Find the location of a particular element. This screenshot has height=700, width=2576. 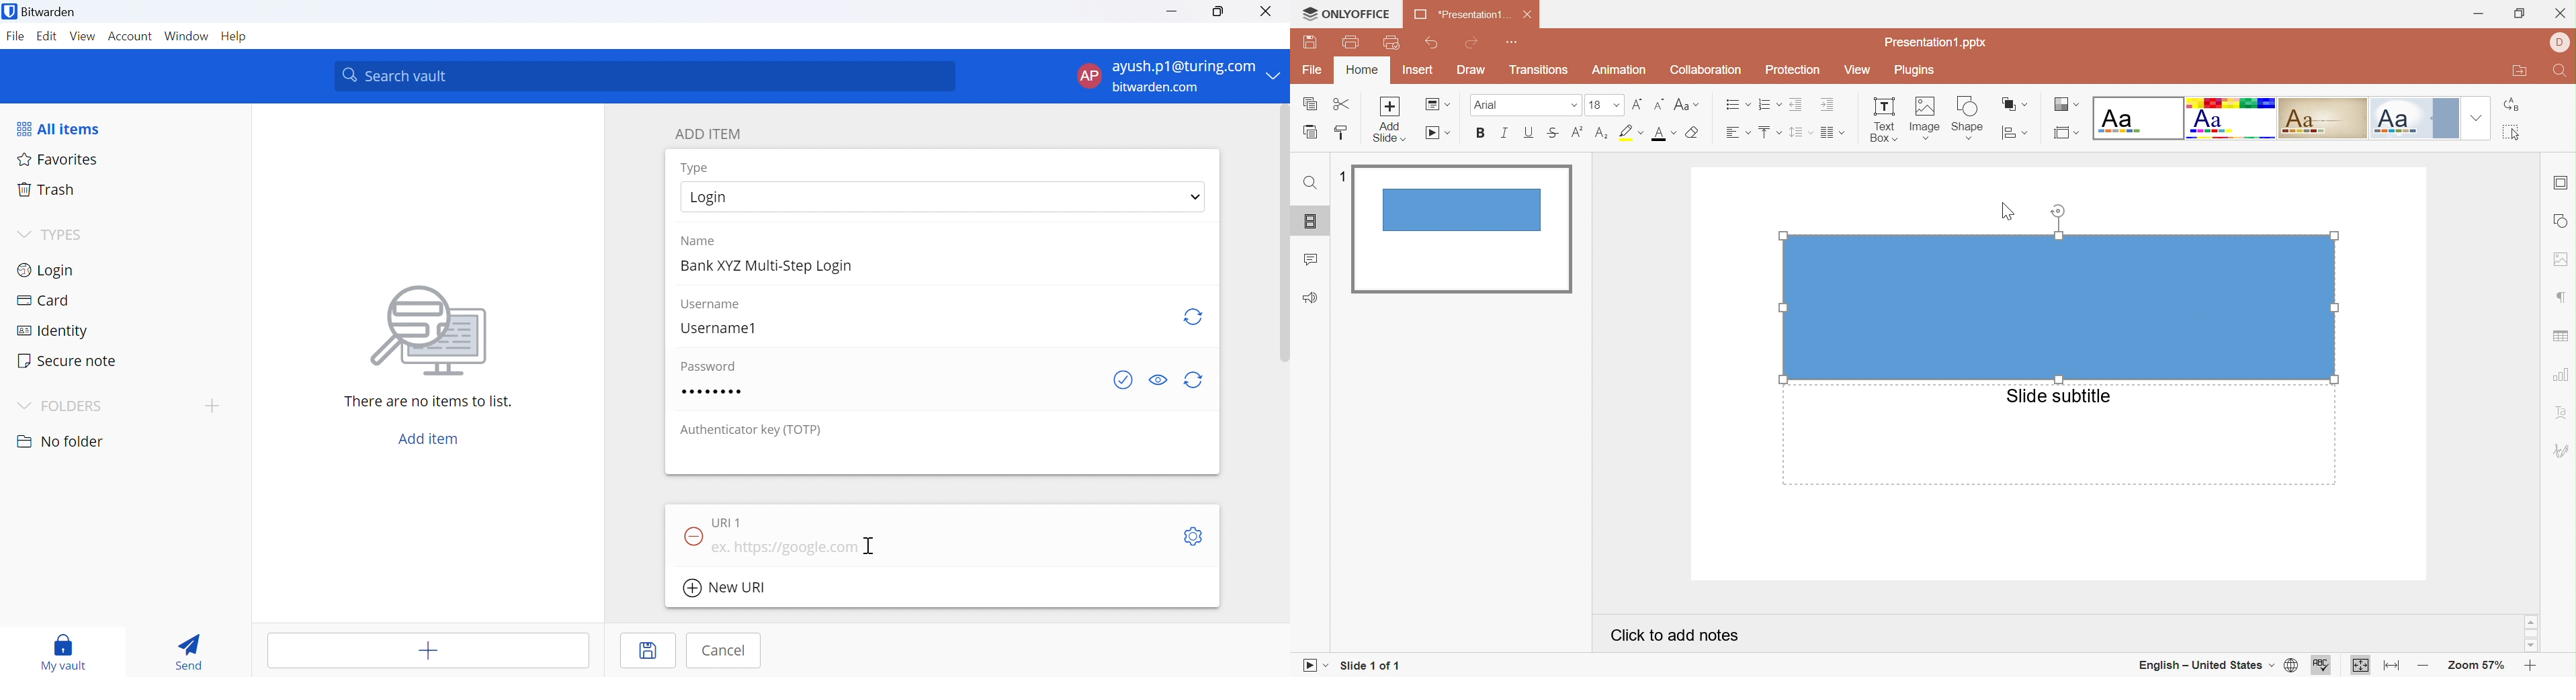

Password is located at coordinates (710, 365).